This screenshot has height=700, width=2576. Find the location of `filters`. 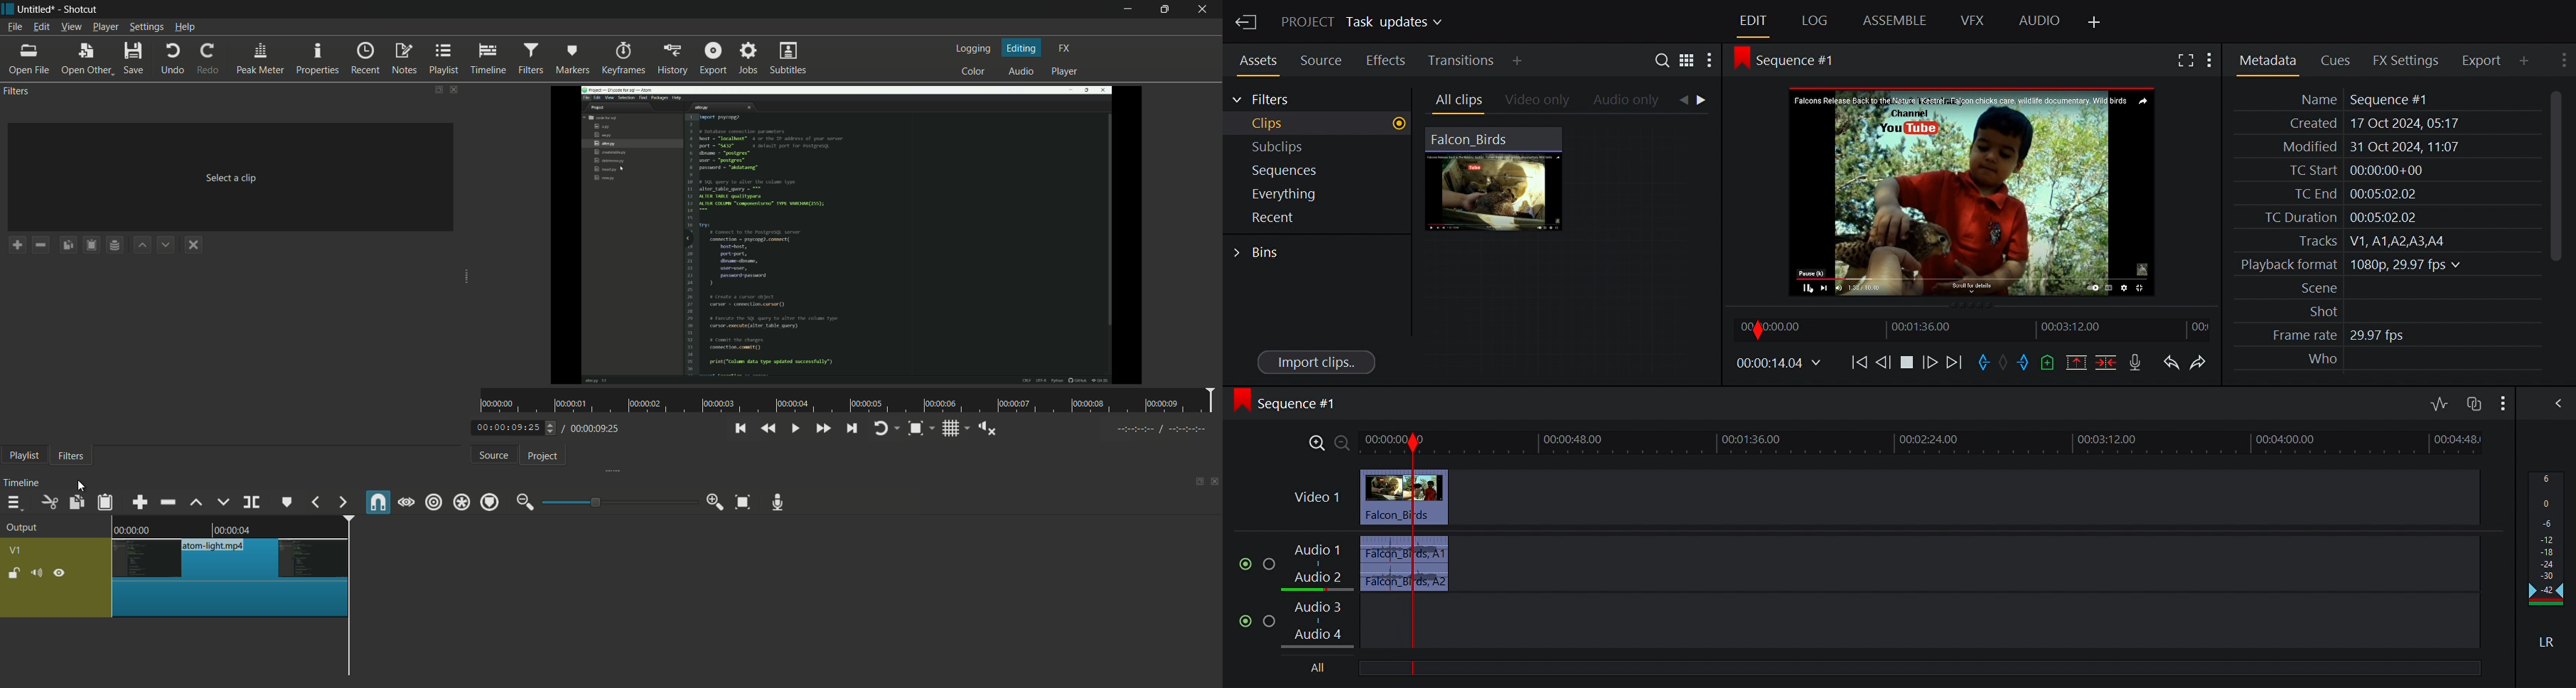

filters is located at coordinates (533, 59).